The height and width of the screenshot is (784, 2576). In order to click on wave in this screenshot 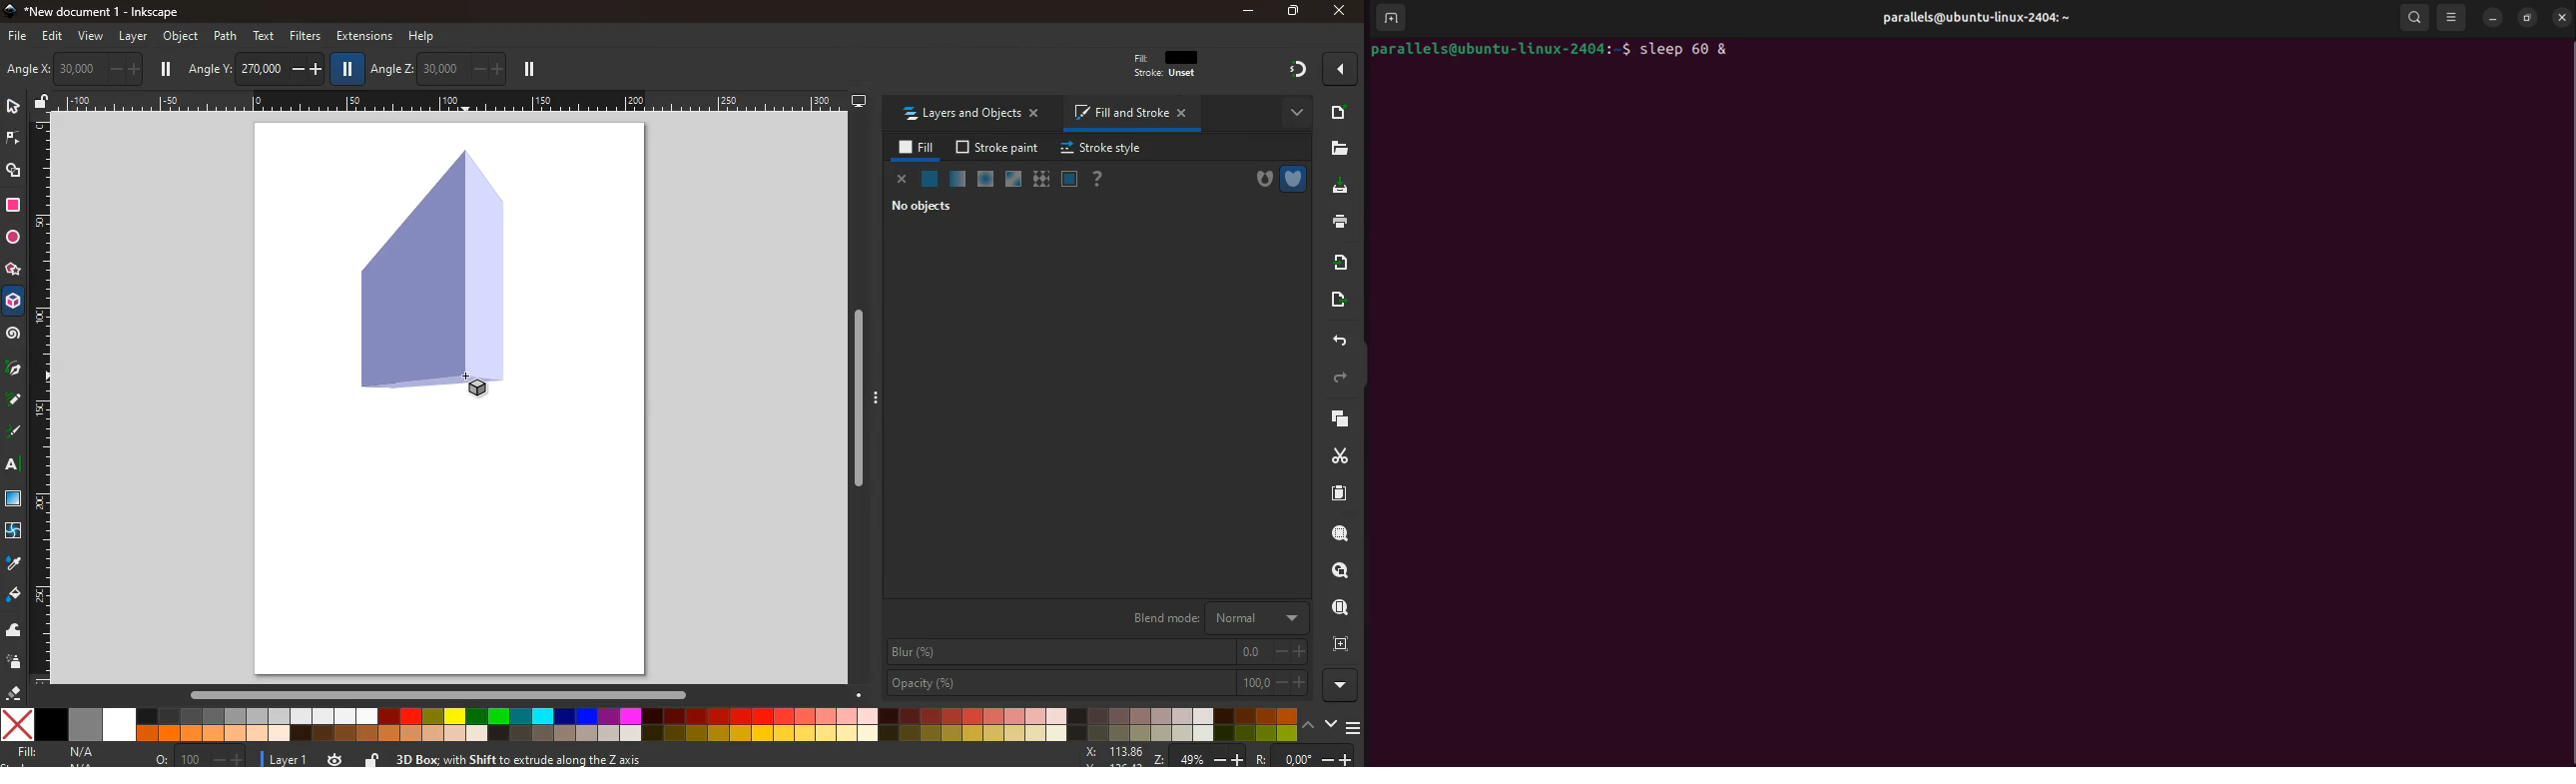, I will do `click(16, 632)`.